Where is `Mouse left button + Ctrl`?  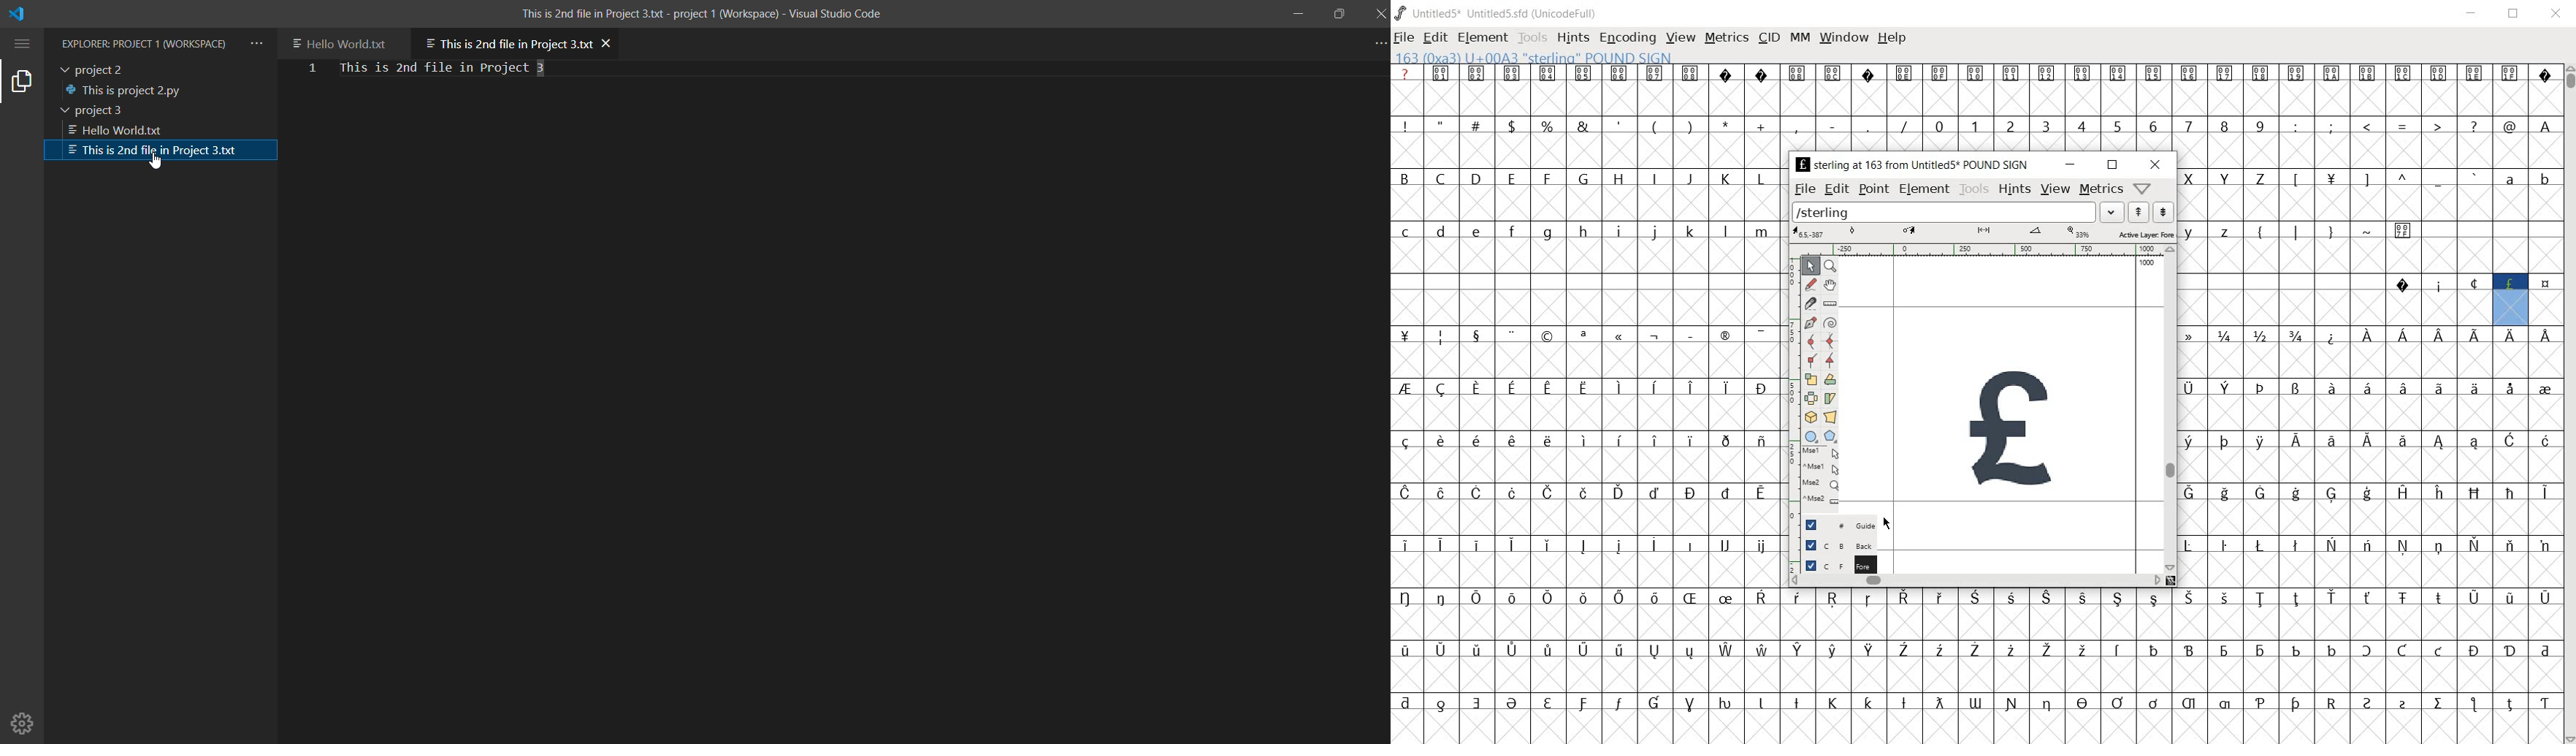 Mouse left button + Ctrl is located at coordinates (1823, 469).